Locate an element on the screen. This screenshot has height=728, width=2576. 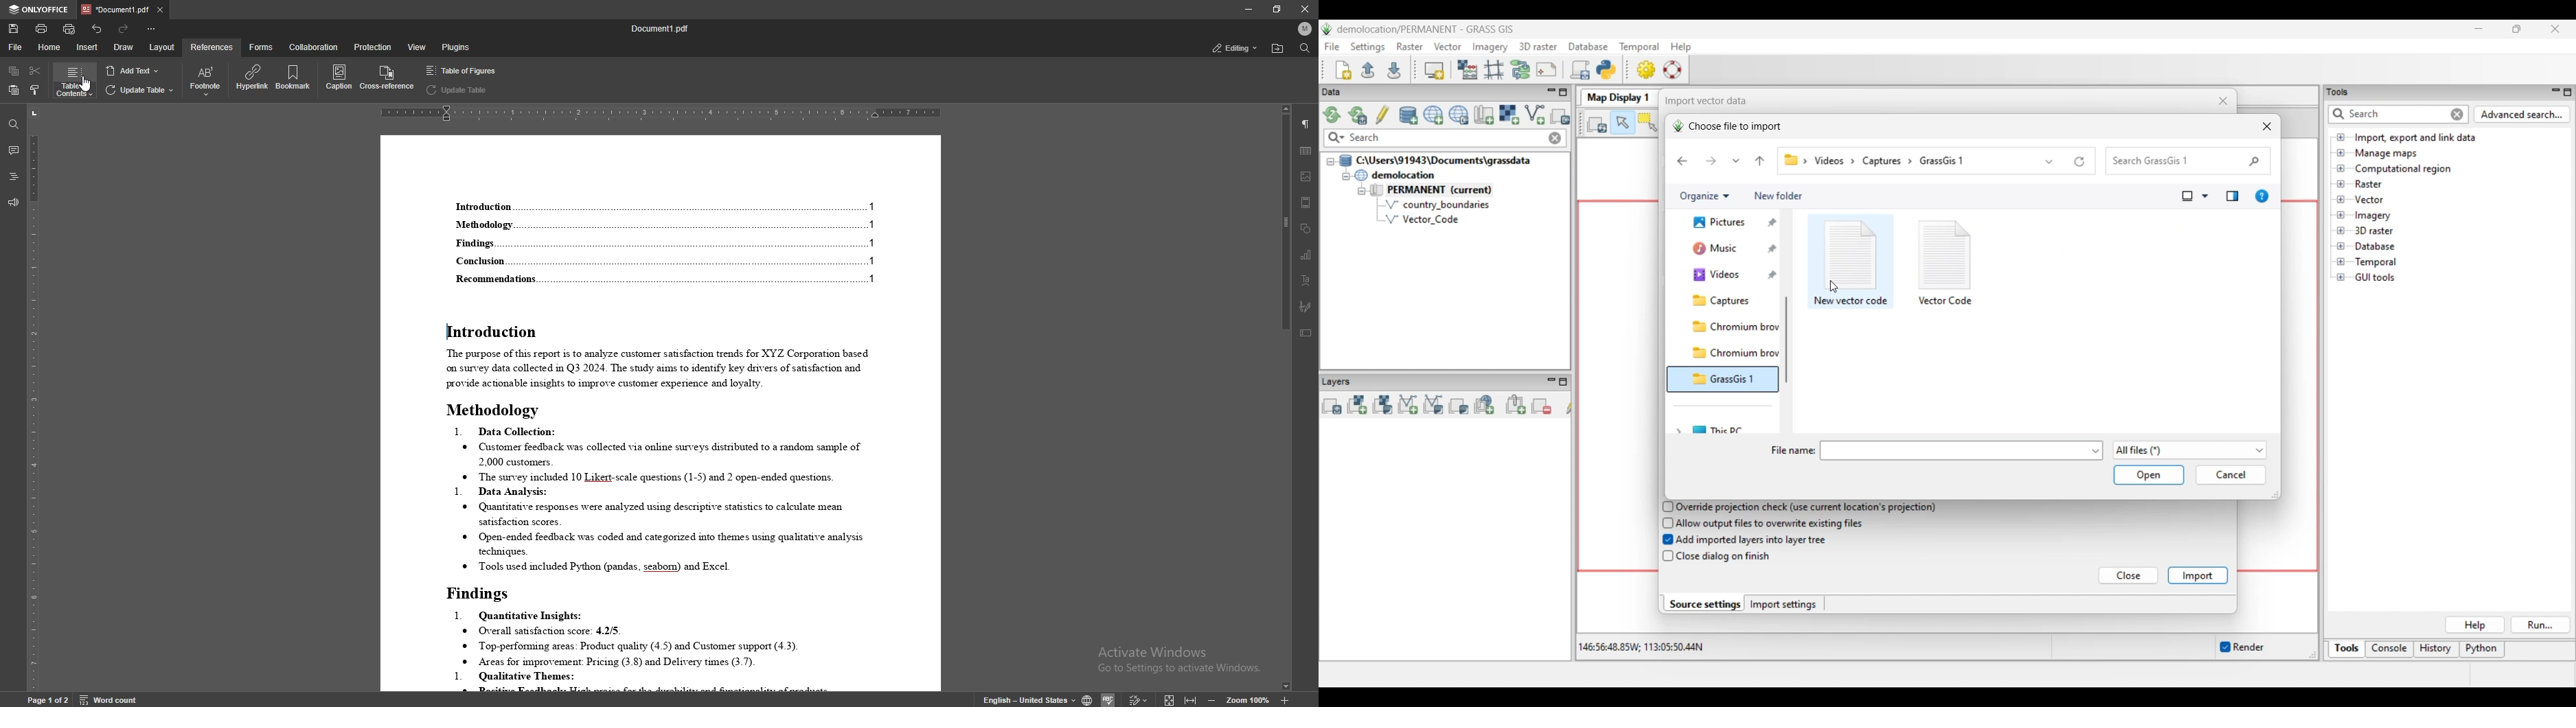
update table is located at coordinates (458, 89).